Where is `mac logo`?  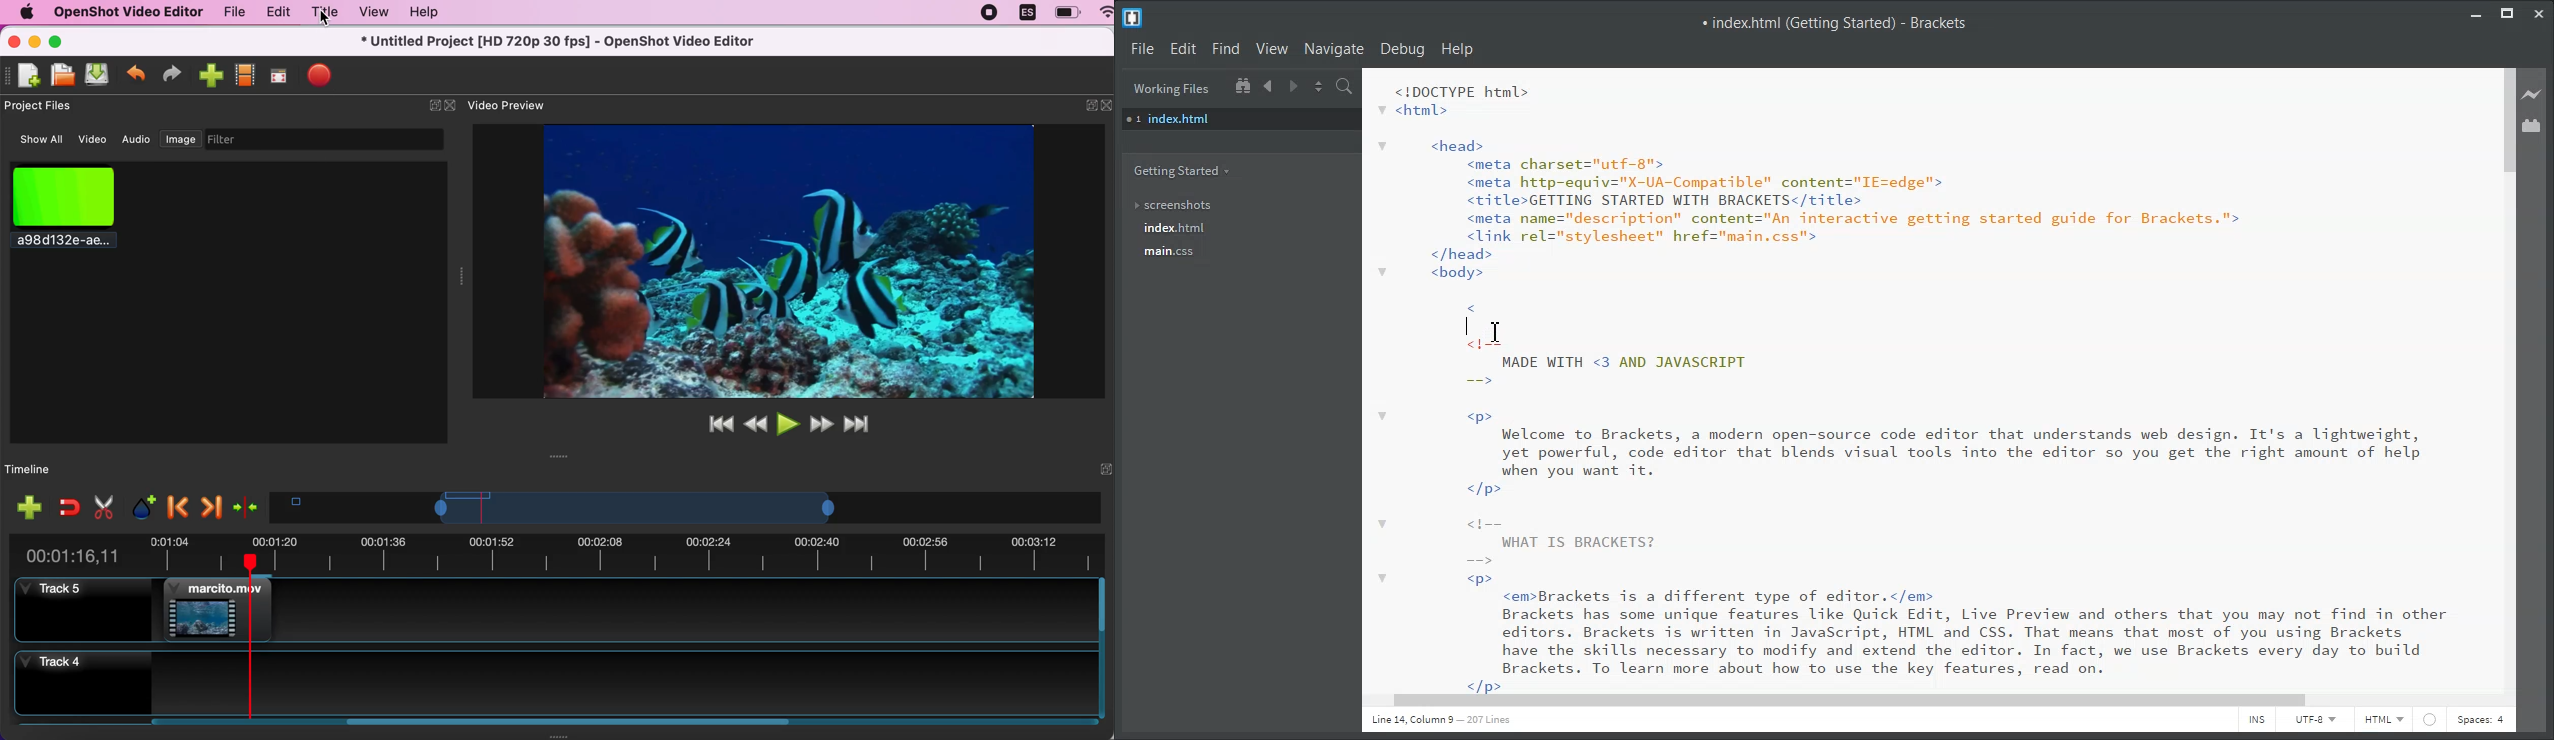 mac logo is located at coordinates (26, 12).